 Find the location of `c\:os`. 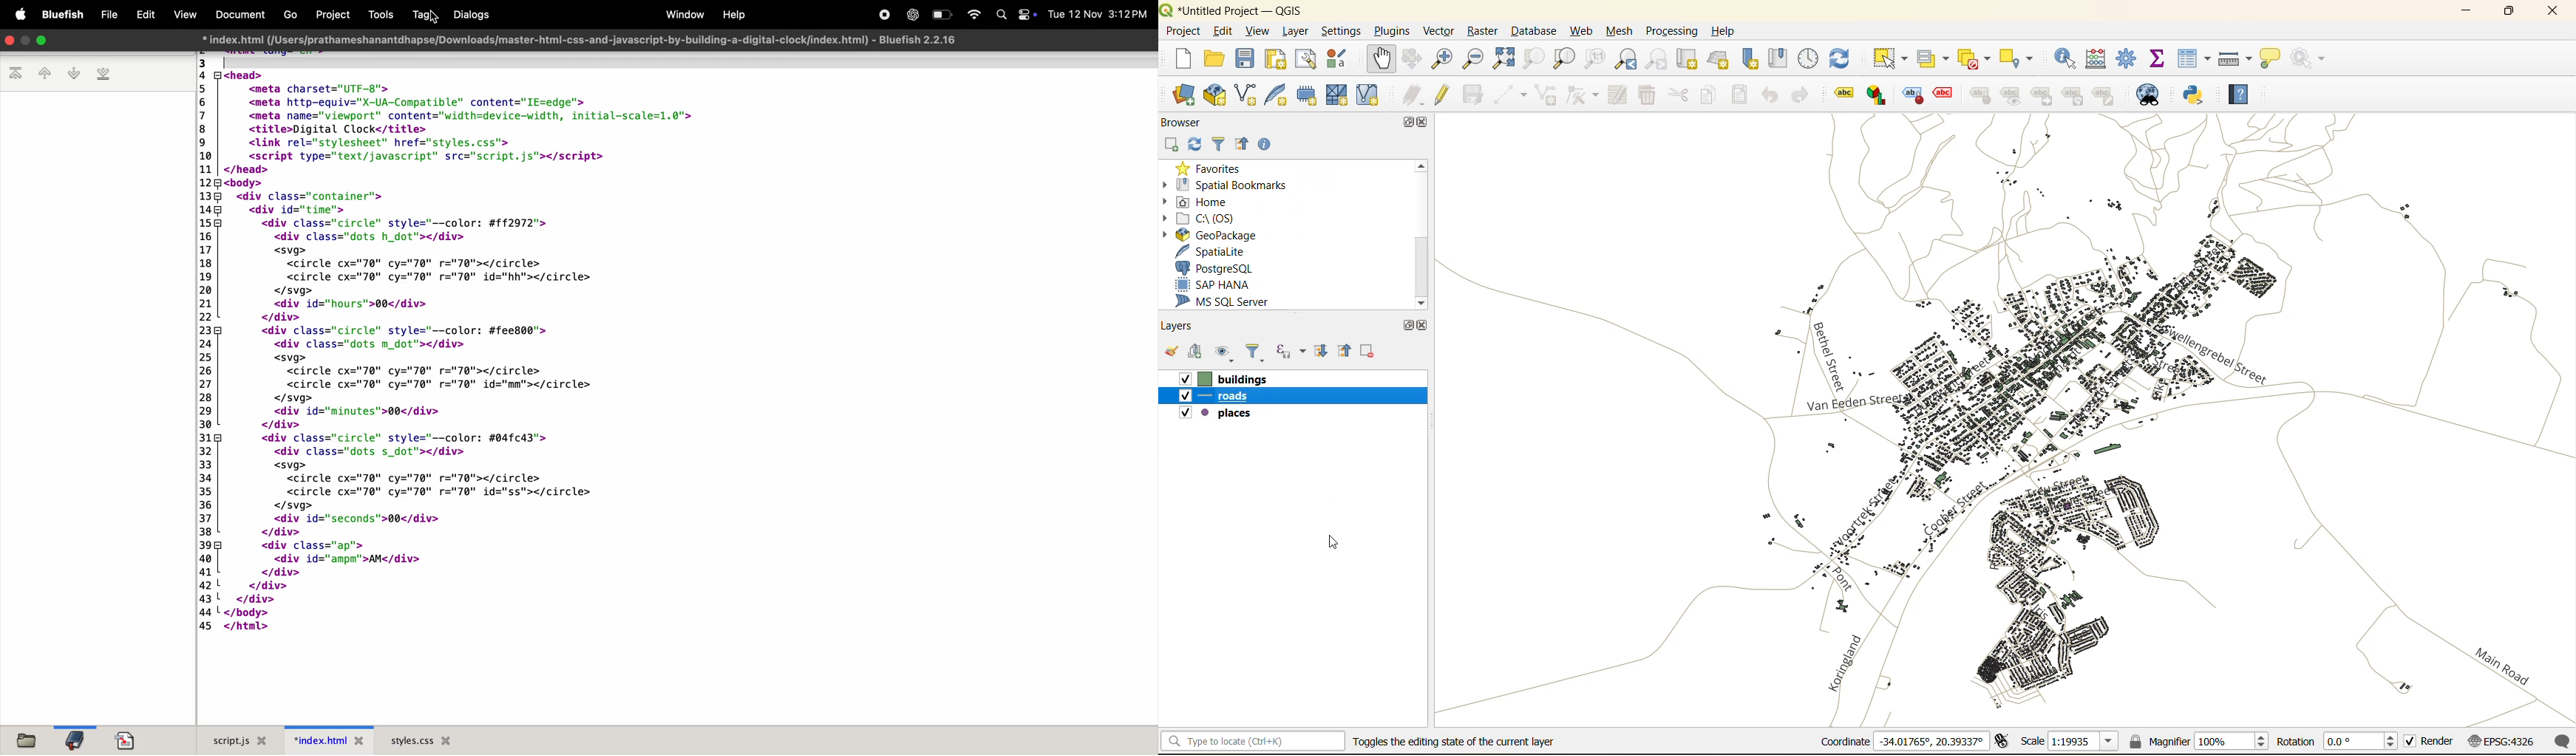

c\:os is located at coordinates (1207, 219).